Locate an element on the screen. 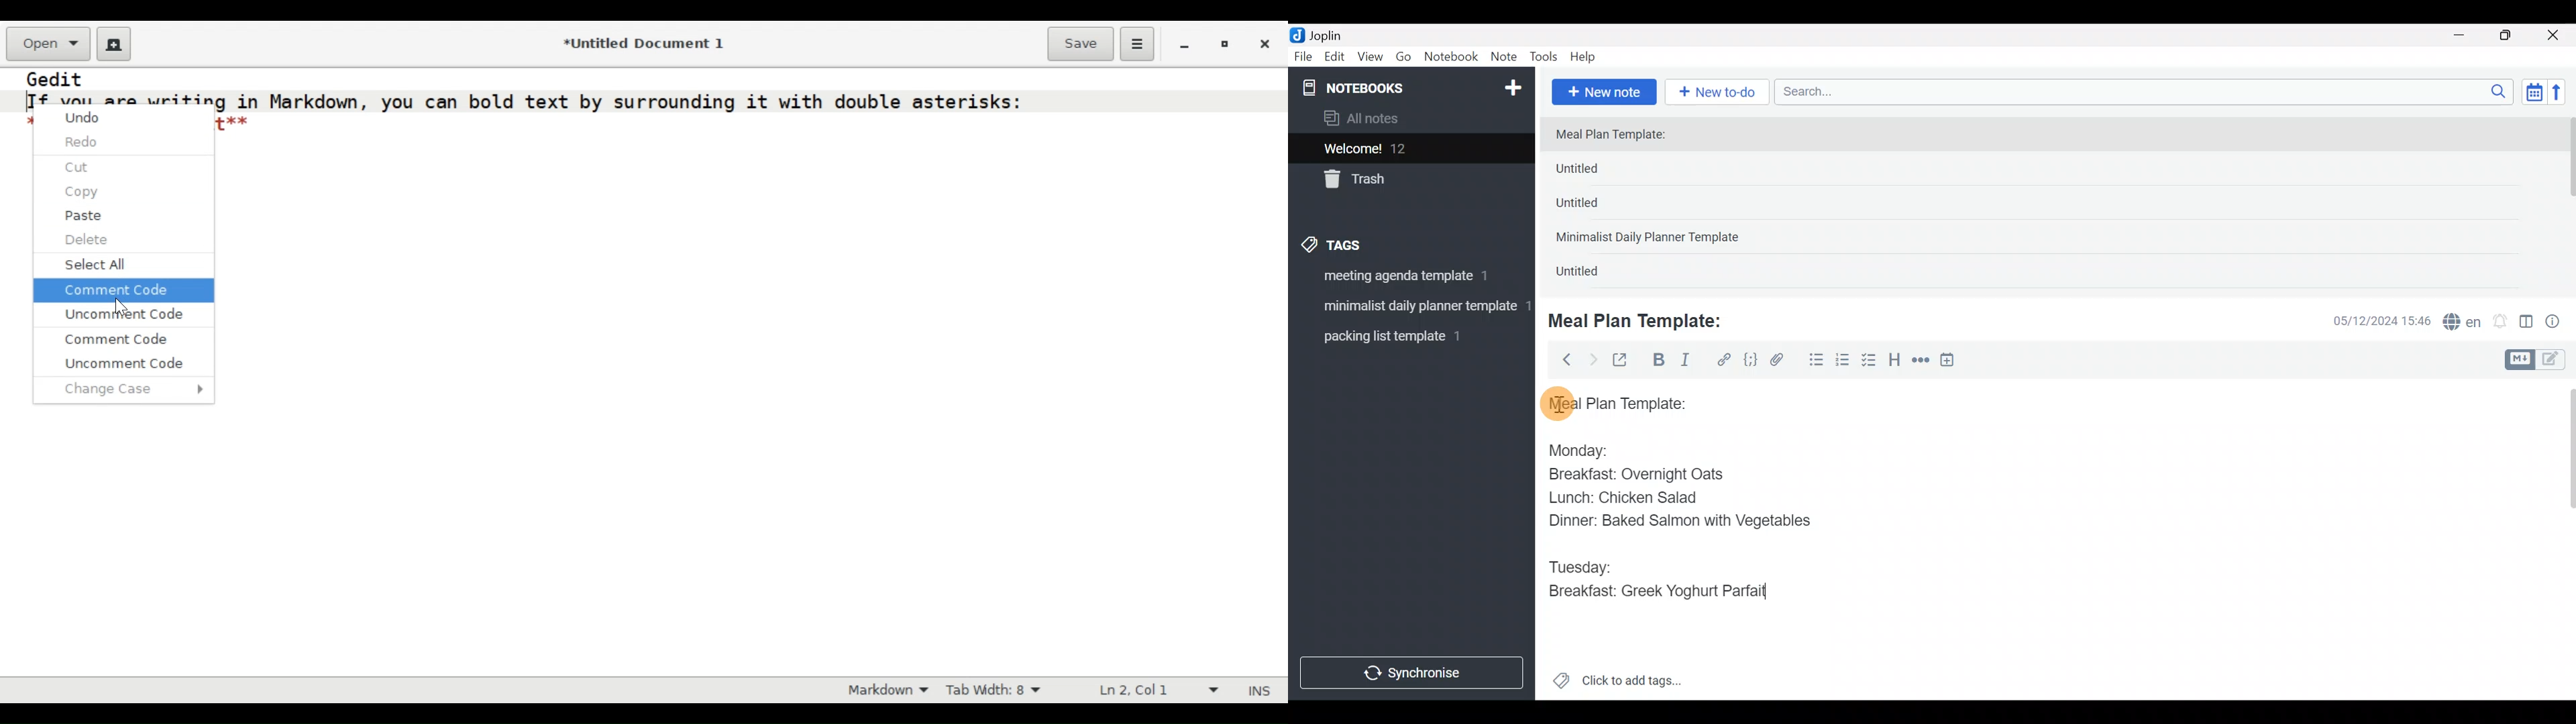  Breakfast: Greek Yoghurt Parfait is located at coordinates (1660, 593).